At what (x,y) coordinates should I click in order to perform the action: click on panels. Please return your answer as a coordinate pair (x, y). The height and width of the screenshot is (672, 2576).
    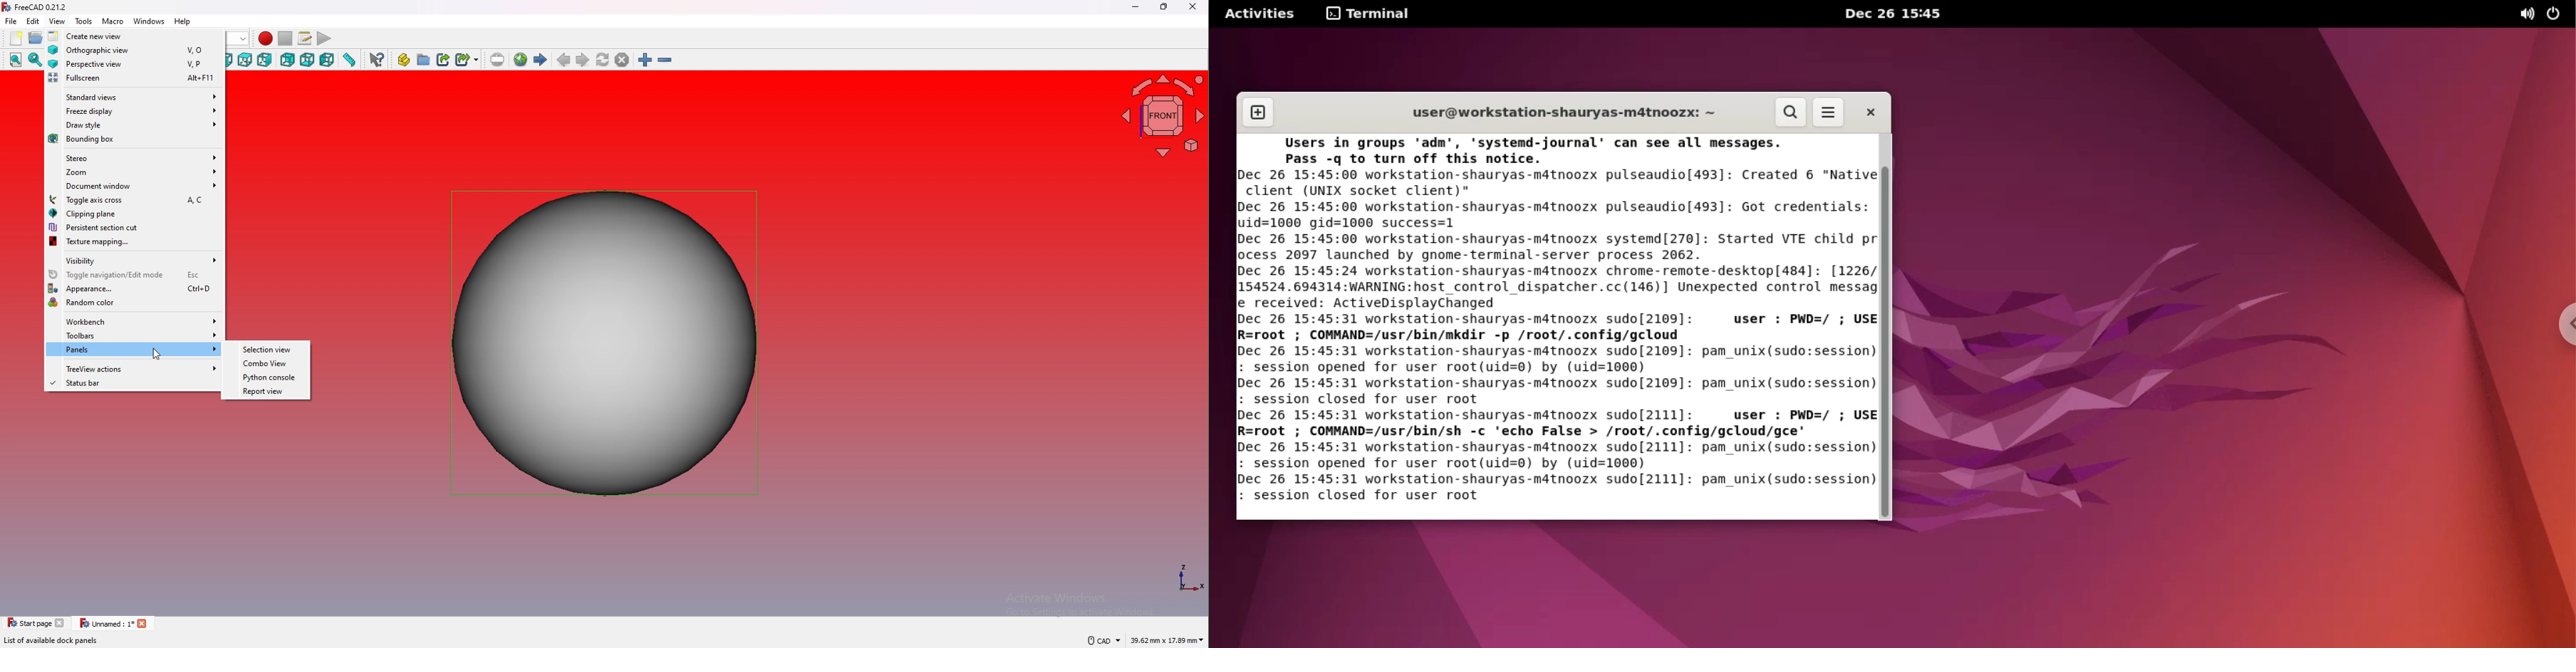
    Looking at the image, I should click on (133, 350).